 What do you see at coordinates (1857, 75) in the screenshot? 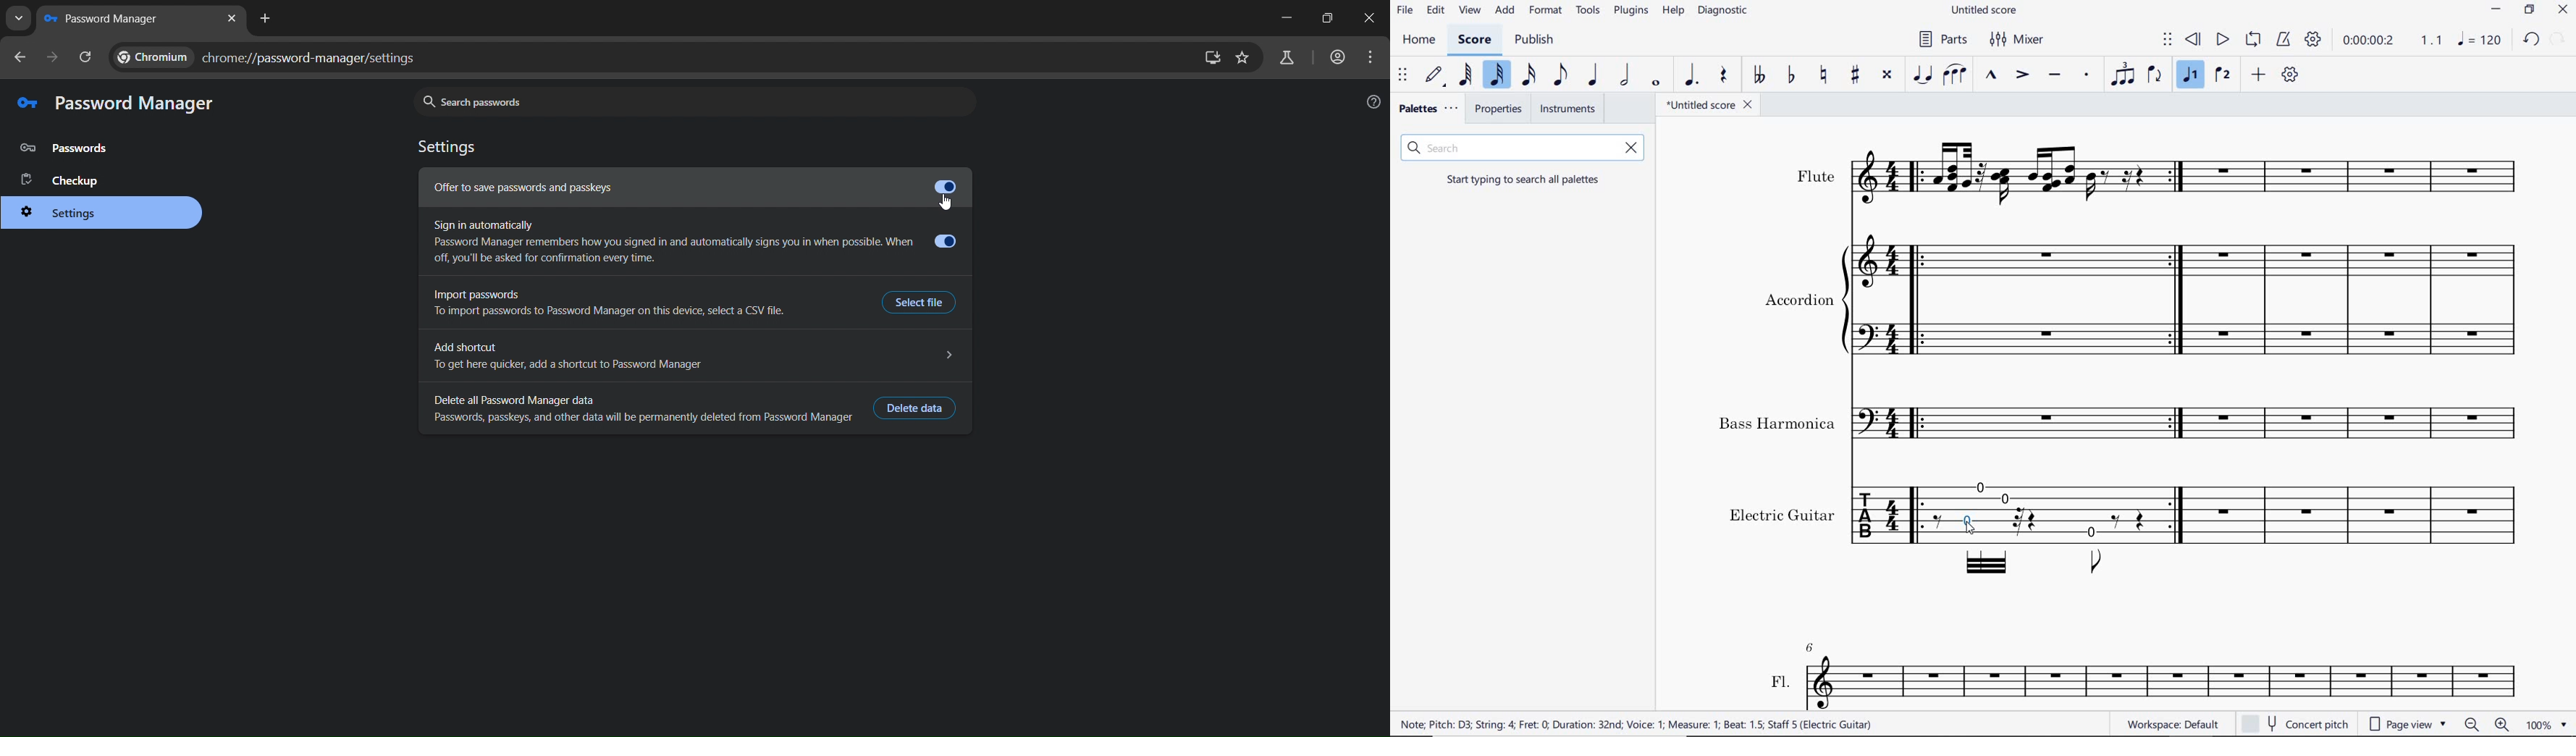
I see `toggle sharp` at bounding box center [1857, 75].